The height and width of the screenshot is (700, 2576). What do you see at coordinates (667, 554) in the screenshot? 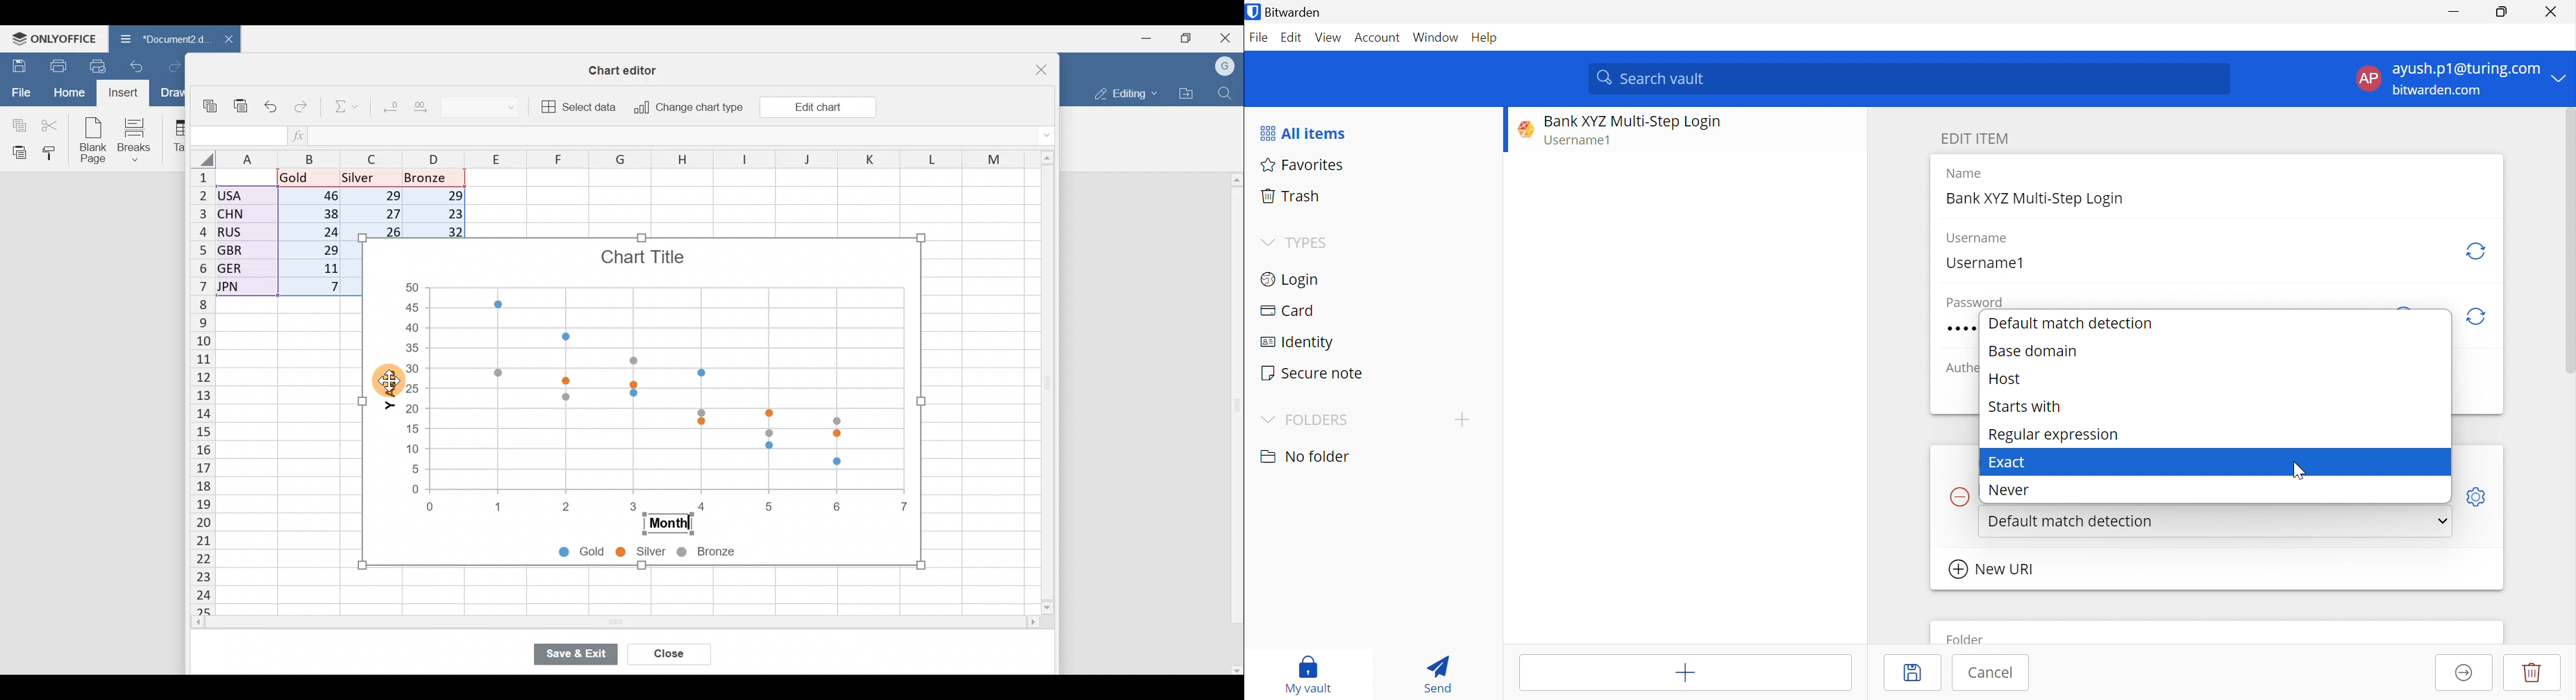
I see `Chart legends` at bounding box center [667, 554].